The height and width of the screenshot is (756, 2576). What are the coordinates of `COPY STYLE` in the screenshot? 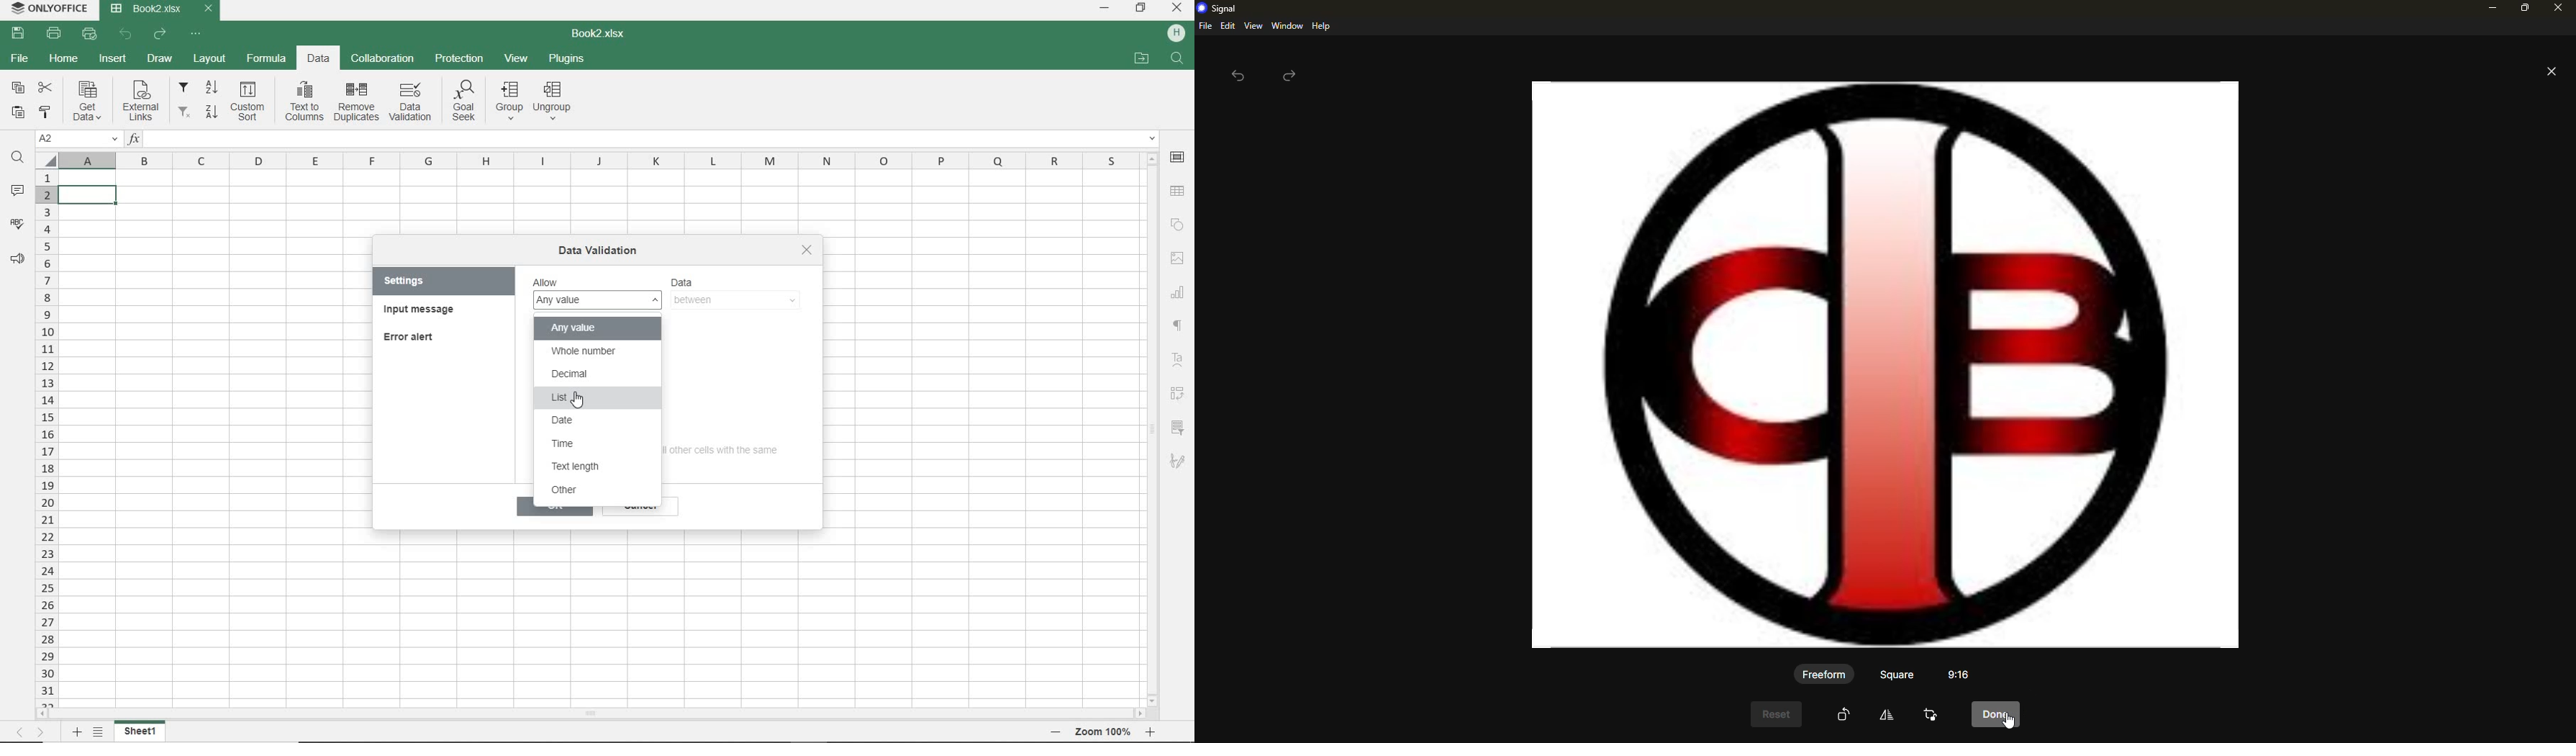 It's located at (46, 113).